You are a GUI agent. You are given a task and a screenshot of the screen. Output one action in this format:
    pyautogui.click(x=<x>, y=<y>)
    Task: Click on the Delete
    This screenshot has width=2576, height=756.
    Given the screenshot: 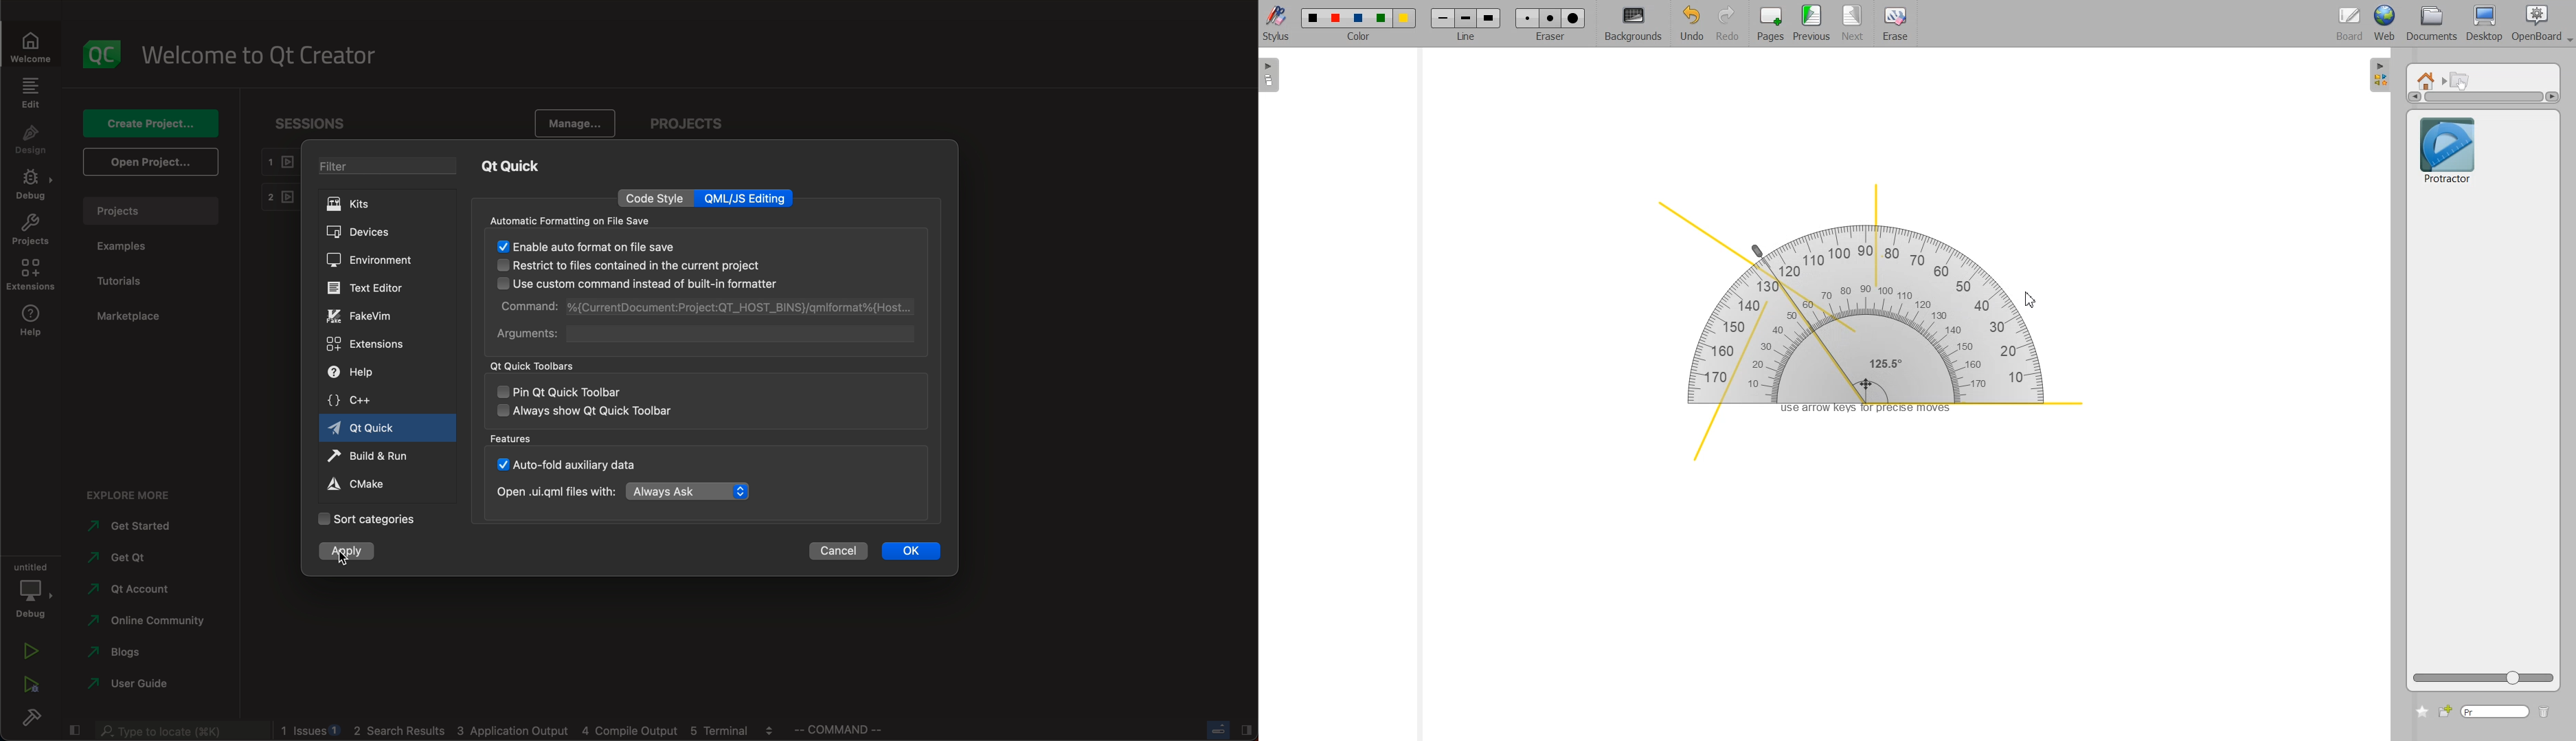 What is the action you would take?
    pyautogui.click(x=2544, y=713)
    